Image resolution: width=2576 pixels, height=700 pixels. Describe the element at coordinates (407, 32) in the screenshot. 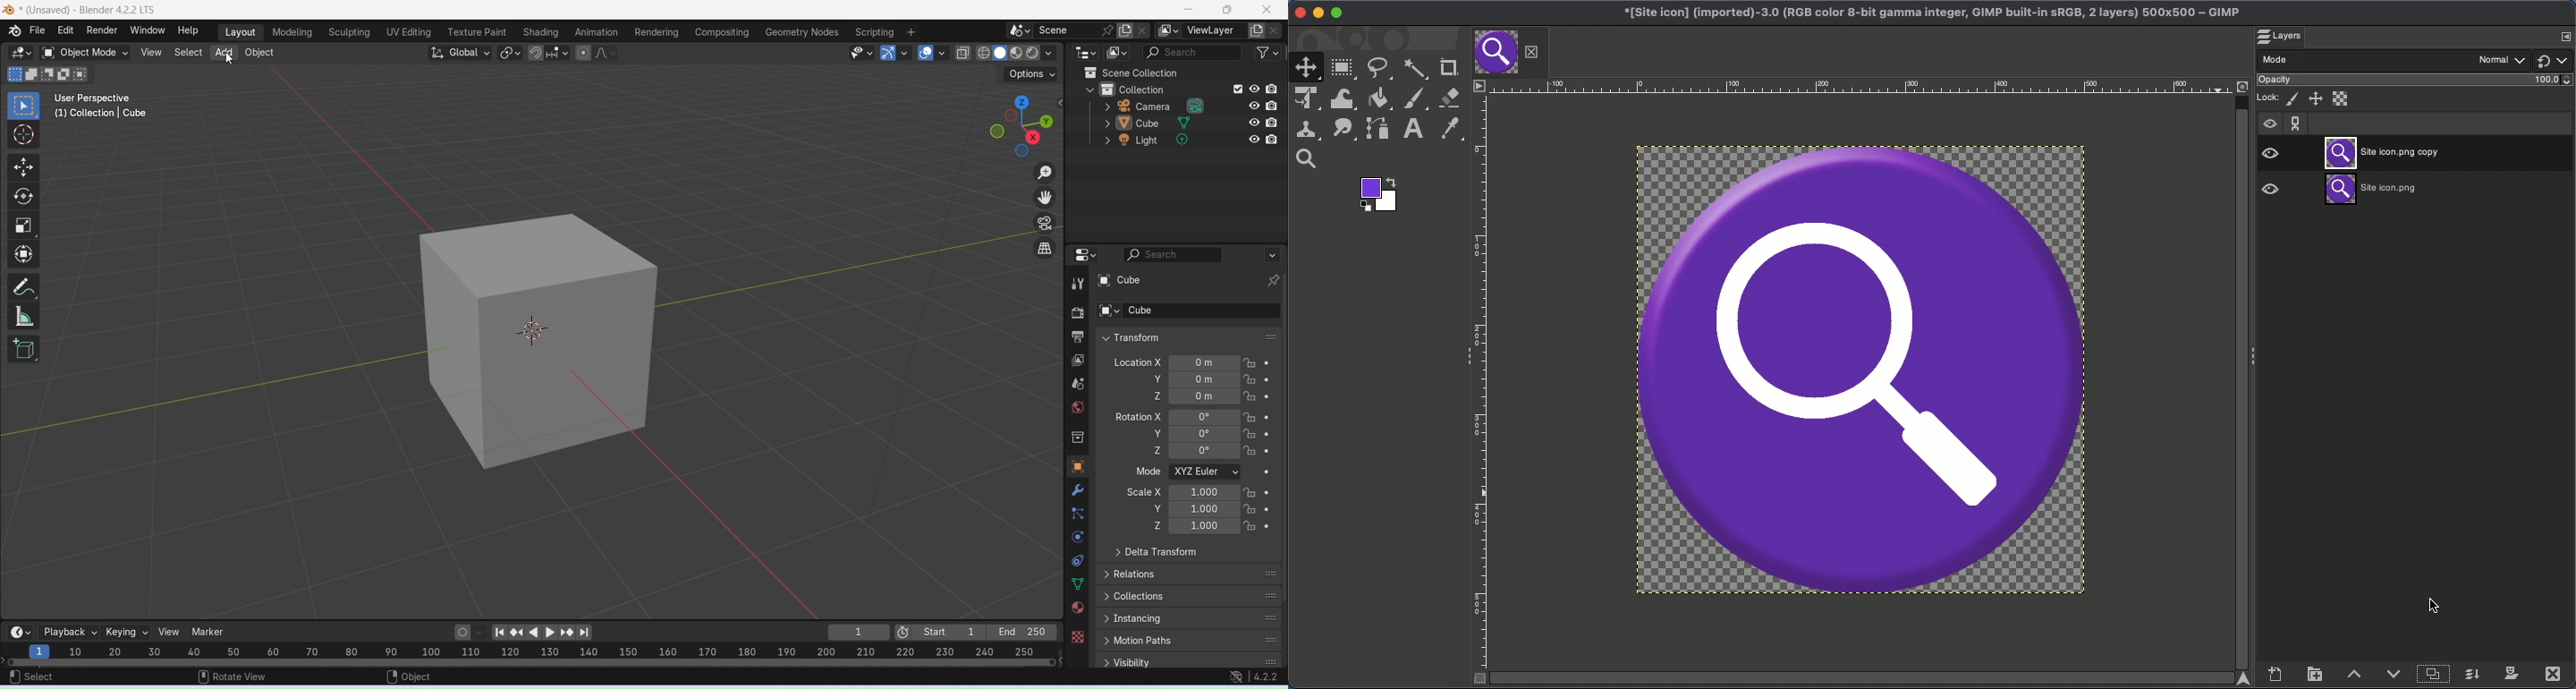

I see `UV Editing` at that location.